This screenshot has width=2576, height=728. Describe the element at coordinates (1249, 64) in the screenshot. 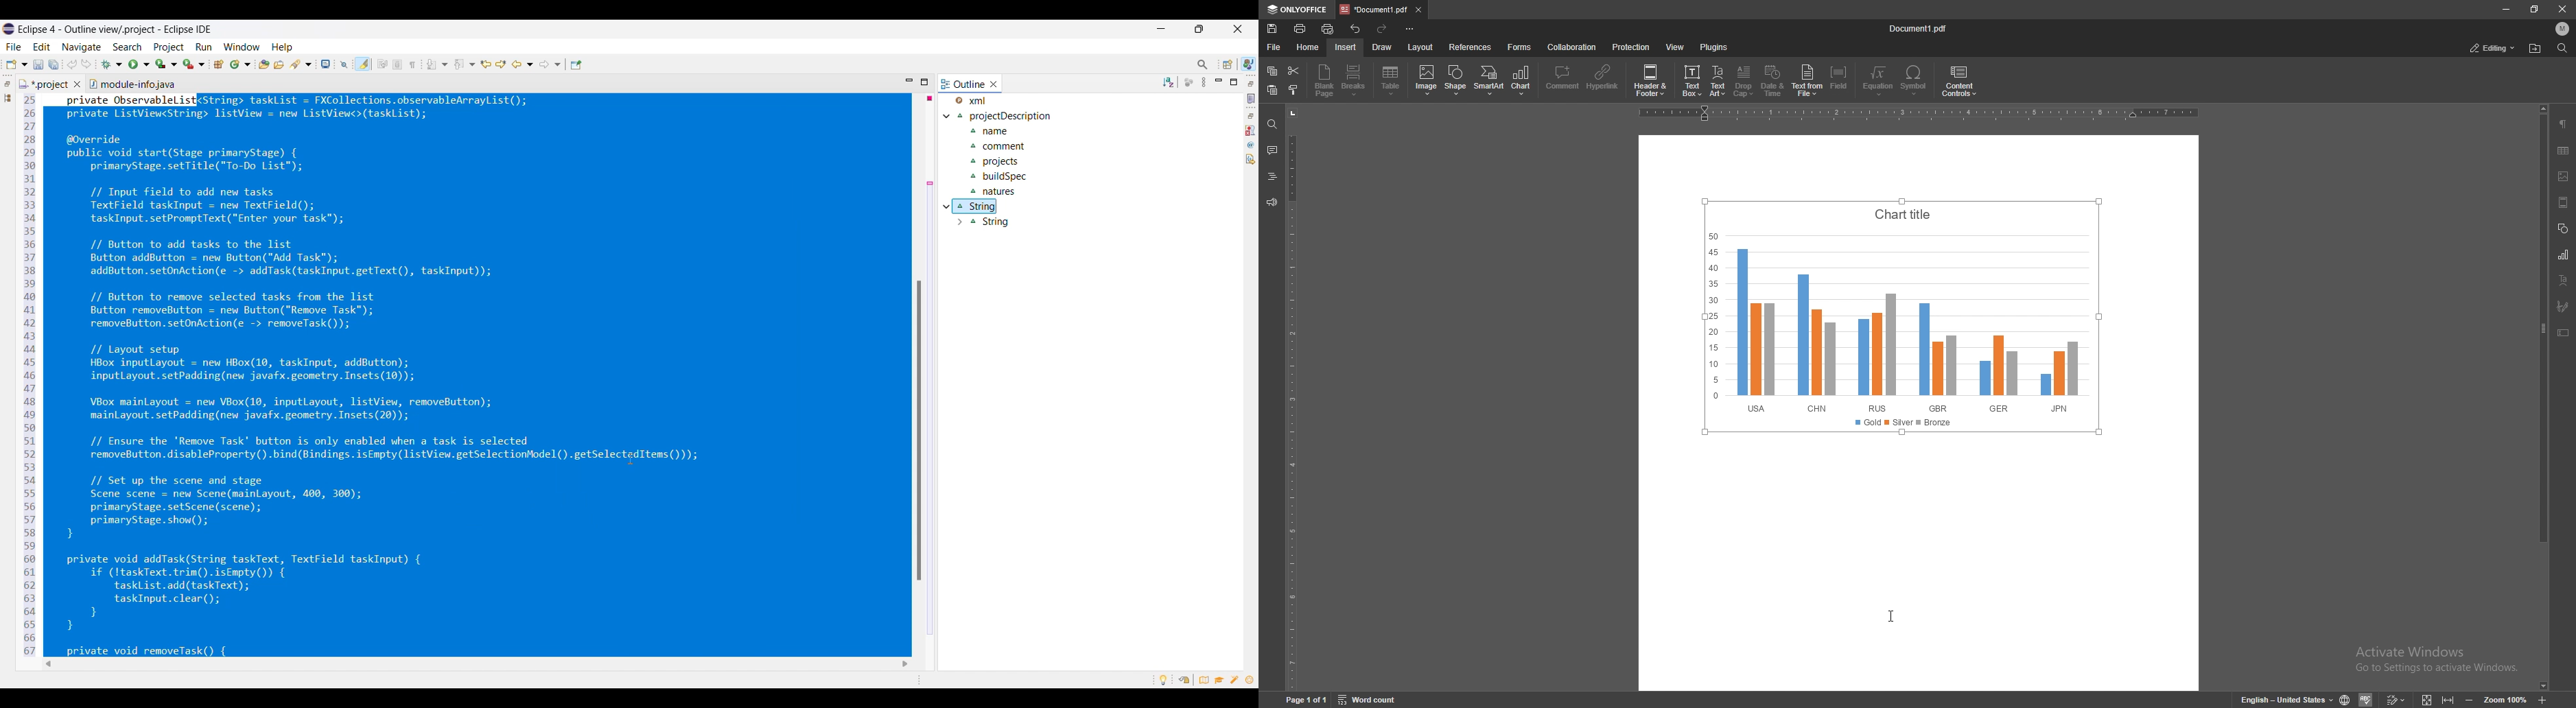

I see `New perspective saved as current perspective` at that location.